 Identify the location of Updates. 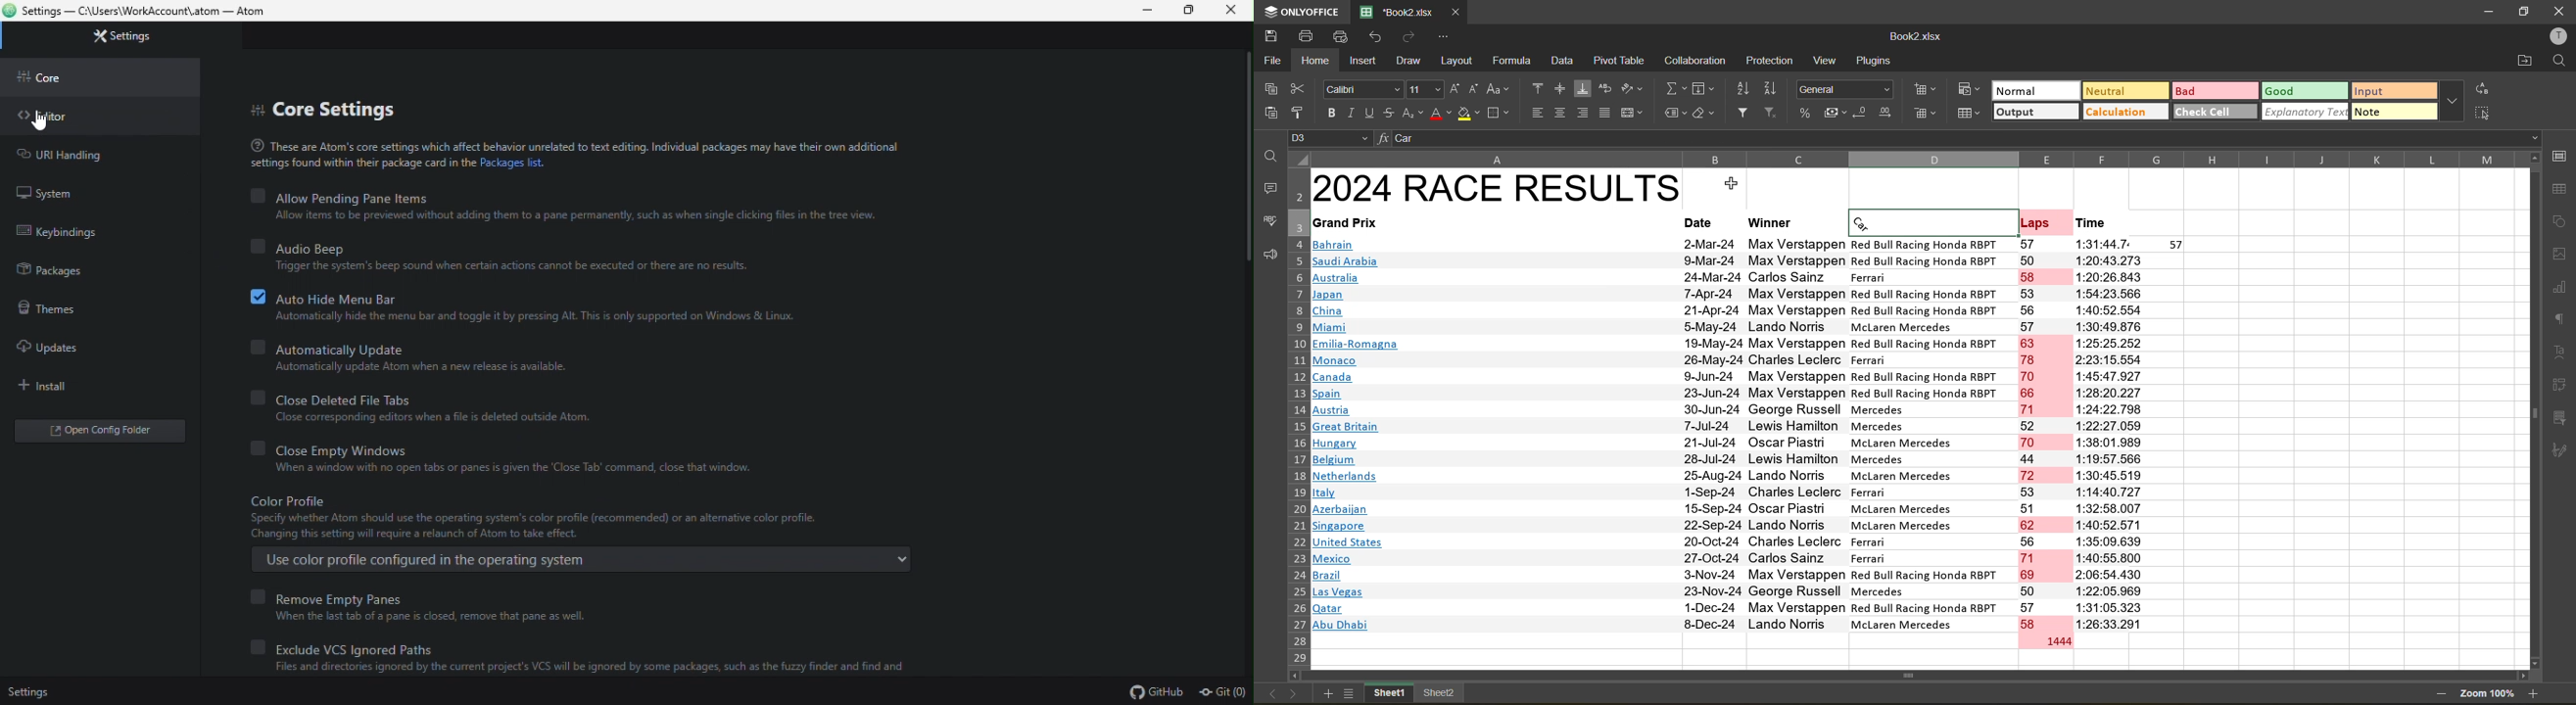
(62, 346).